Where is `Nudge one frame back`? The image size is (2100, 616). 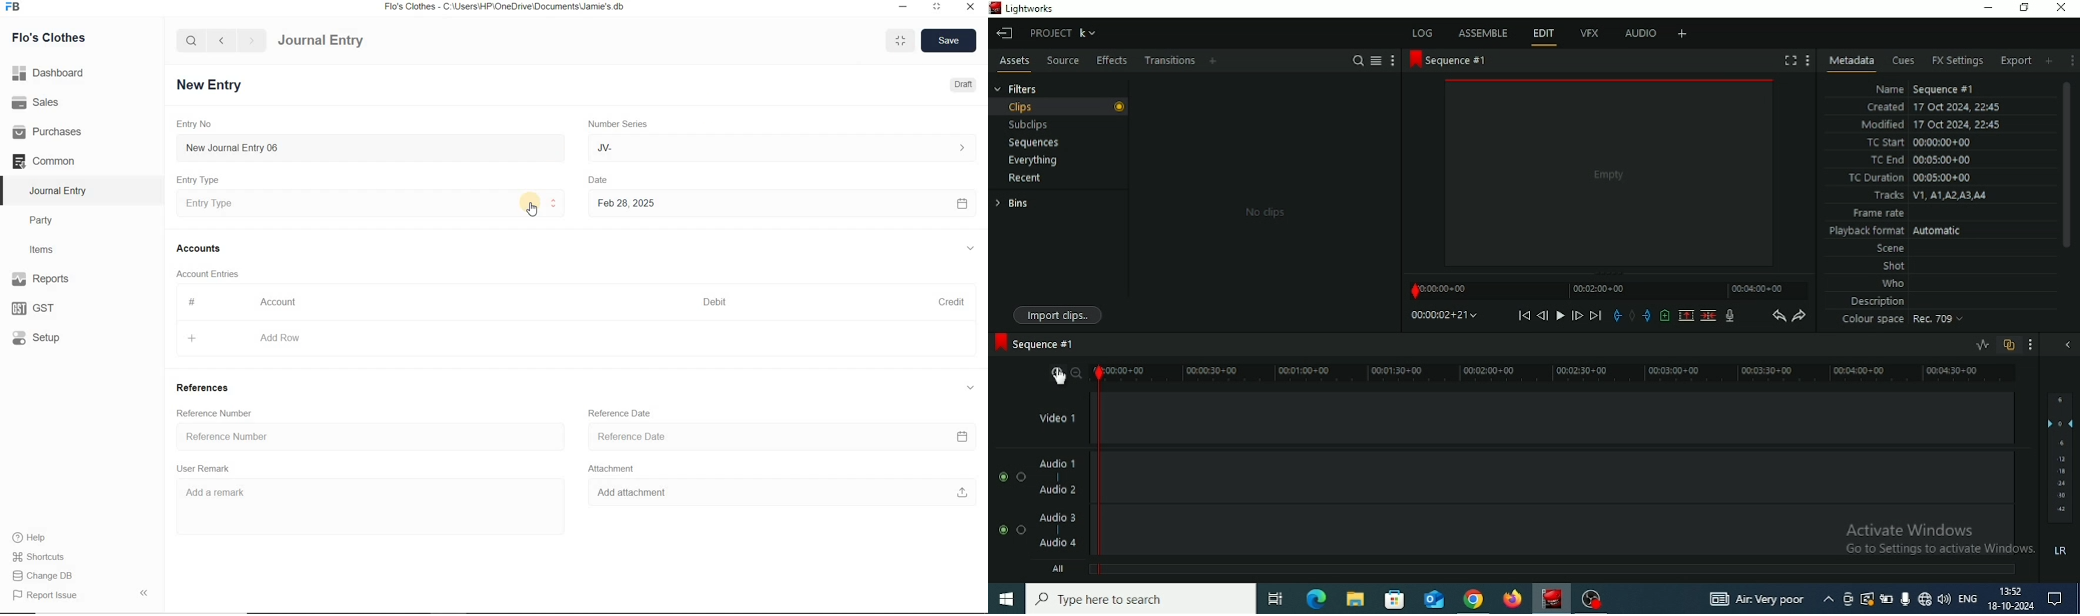
Nudge one frame back is located at coordinates (1542, 315).